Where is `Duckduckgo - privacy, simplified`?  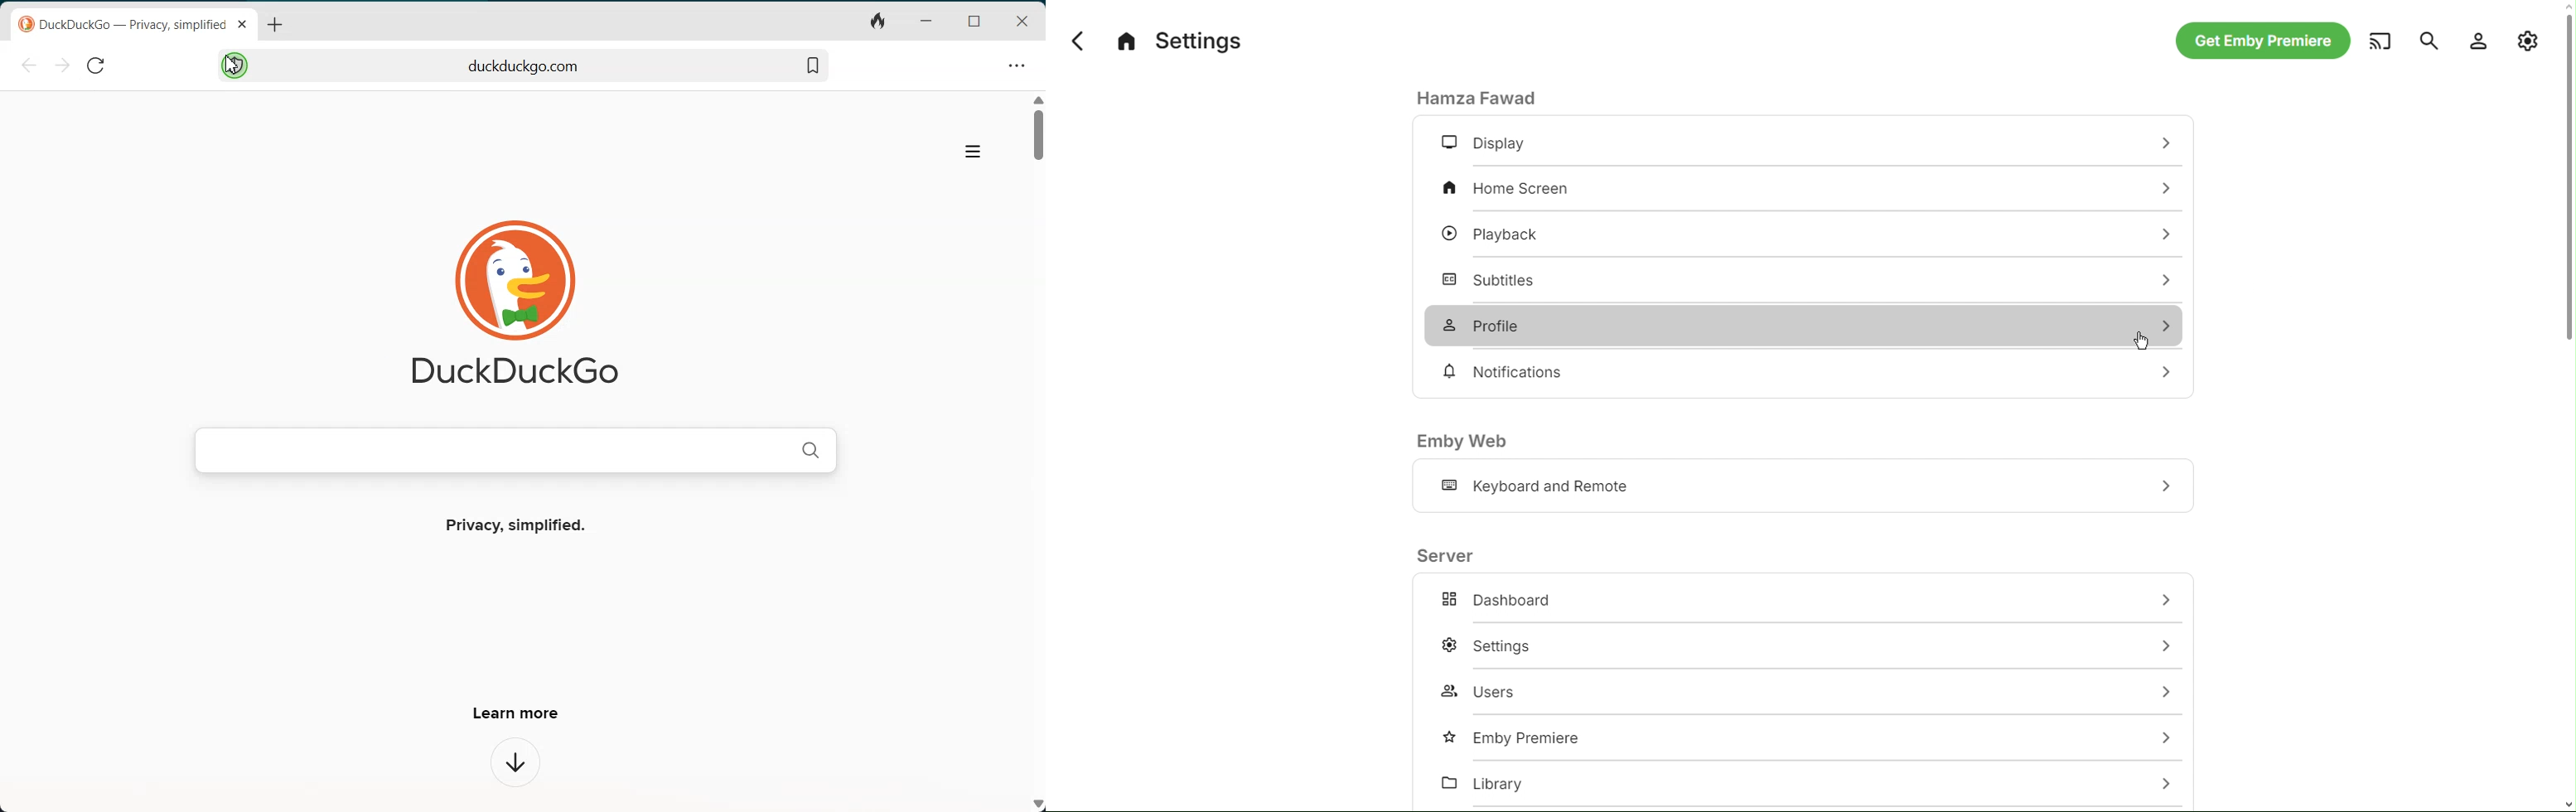
Duckduckgo - privacy, simplified is located at coordinates (122, 26).